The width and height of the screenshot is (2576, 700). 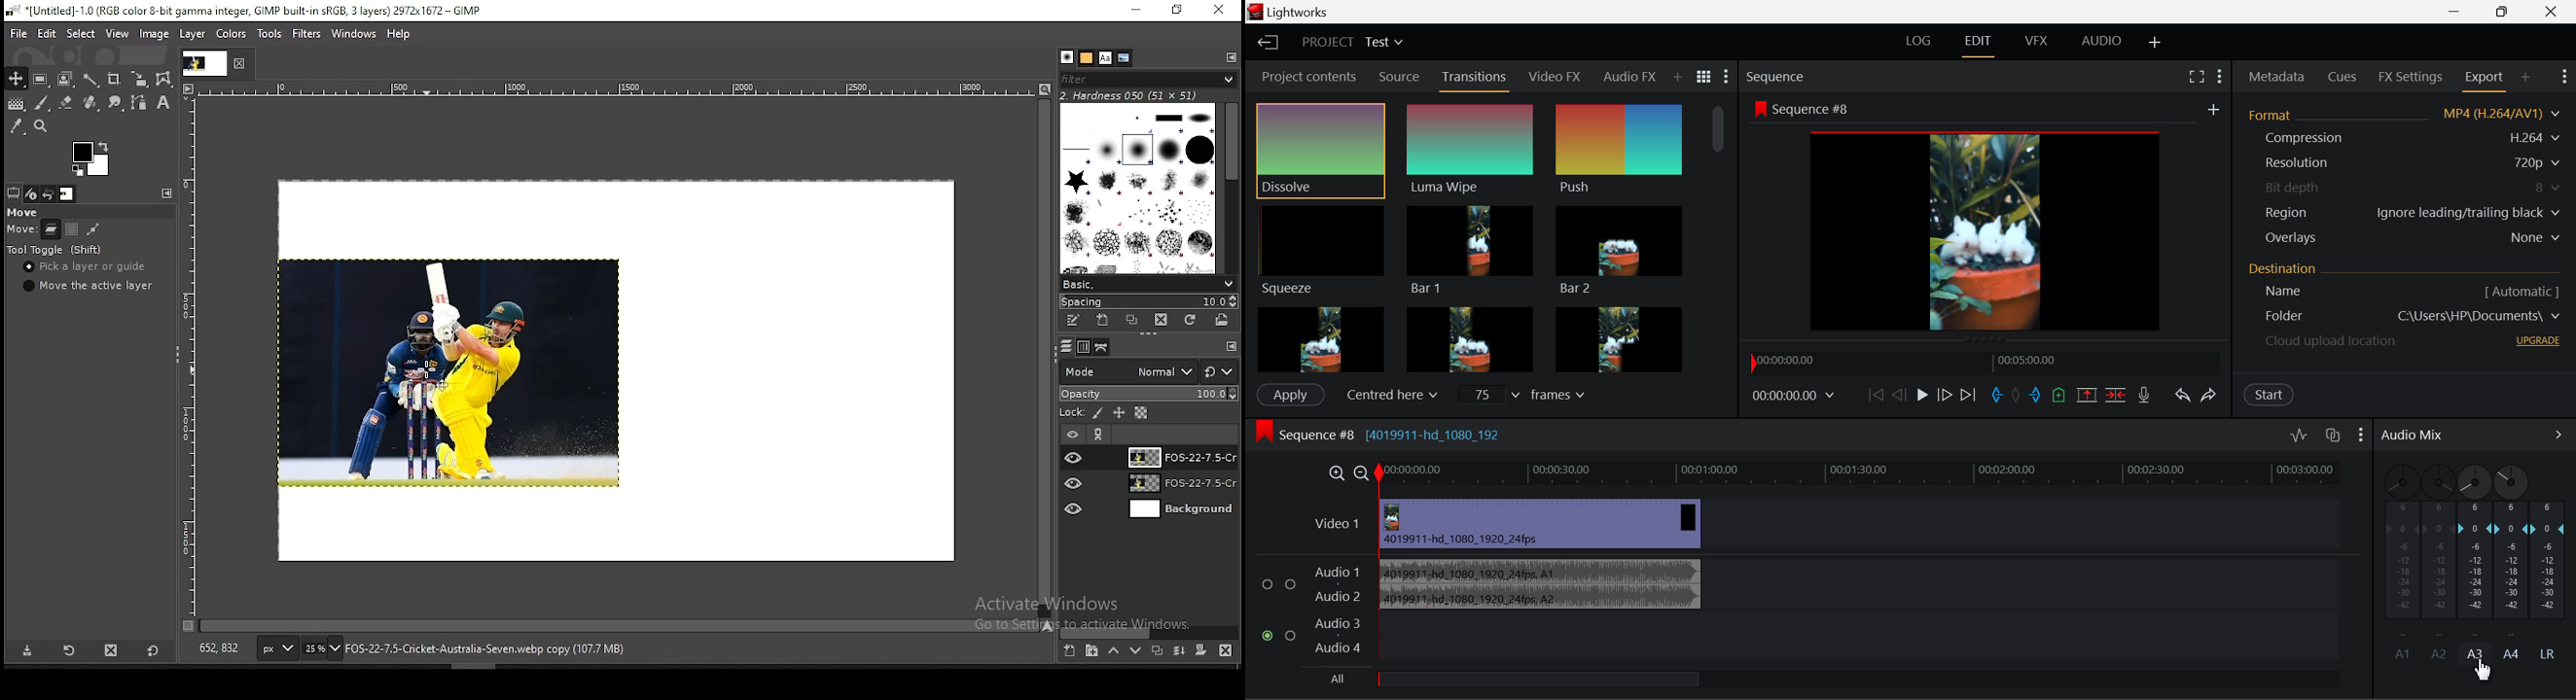 I want to click on Bar 2, so click(x=1621, y=253).